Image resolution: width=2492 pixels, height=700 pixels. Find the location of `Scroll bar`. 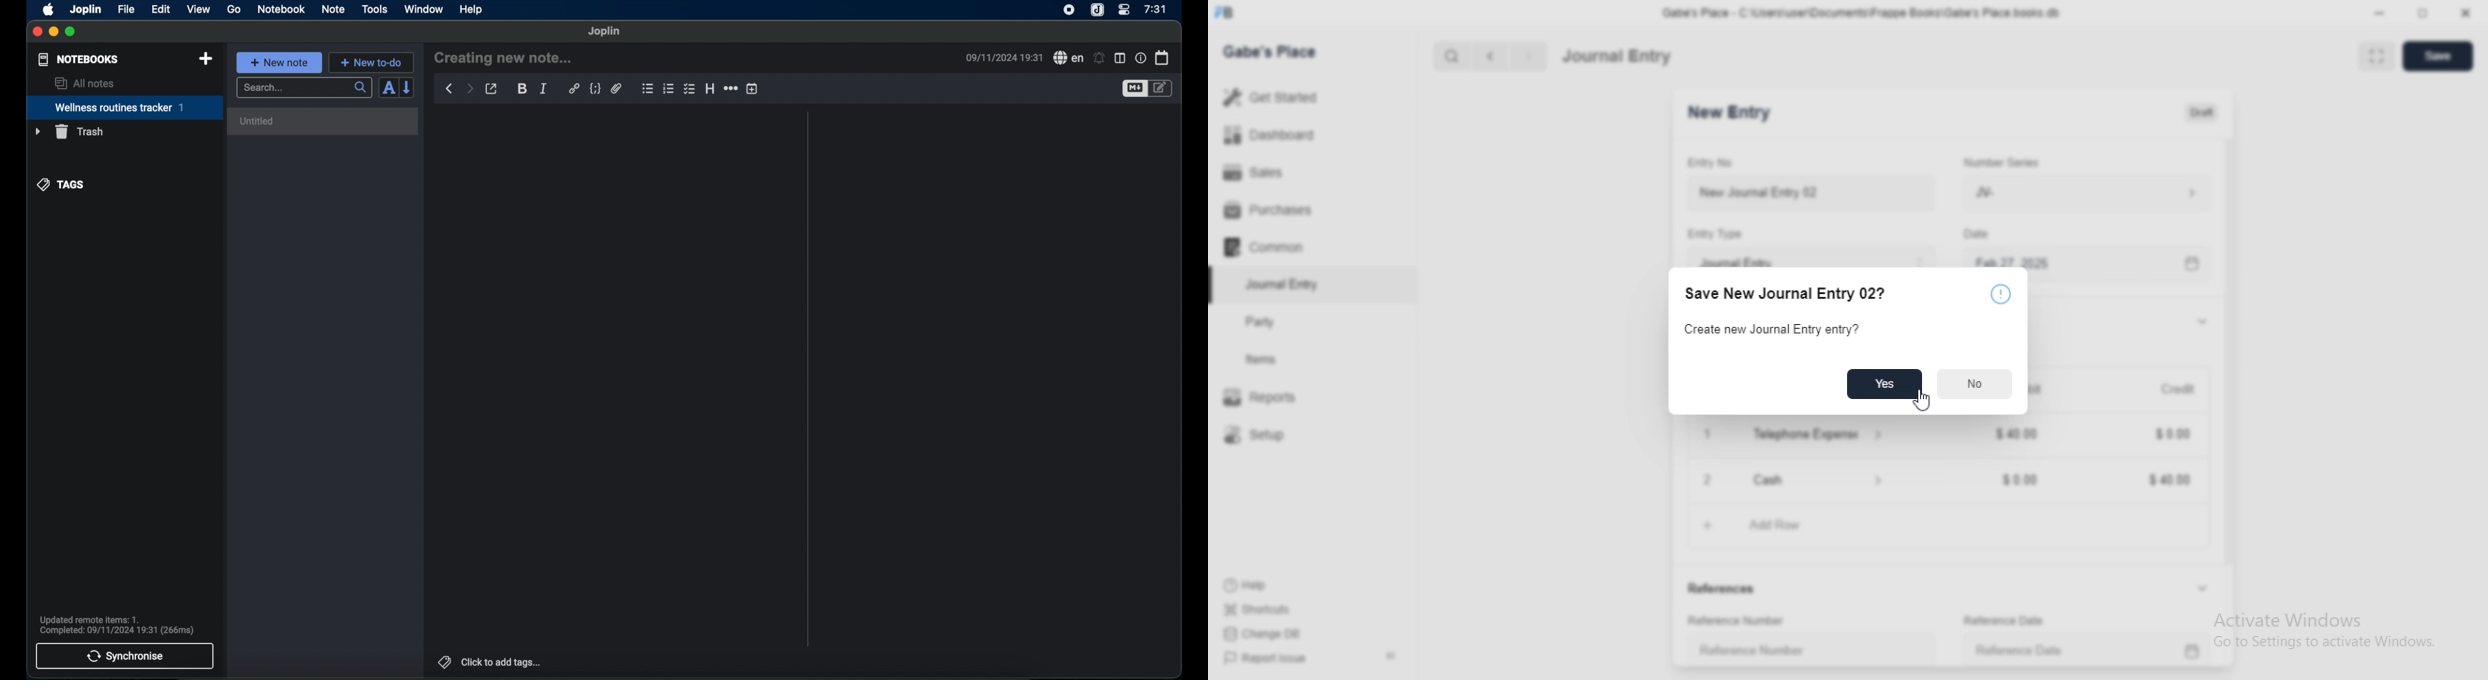

Scroll bar is located at coordinates (808, 379).